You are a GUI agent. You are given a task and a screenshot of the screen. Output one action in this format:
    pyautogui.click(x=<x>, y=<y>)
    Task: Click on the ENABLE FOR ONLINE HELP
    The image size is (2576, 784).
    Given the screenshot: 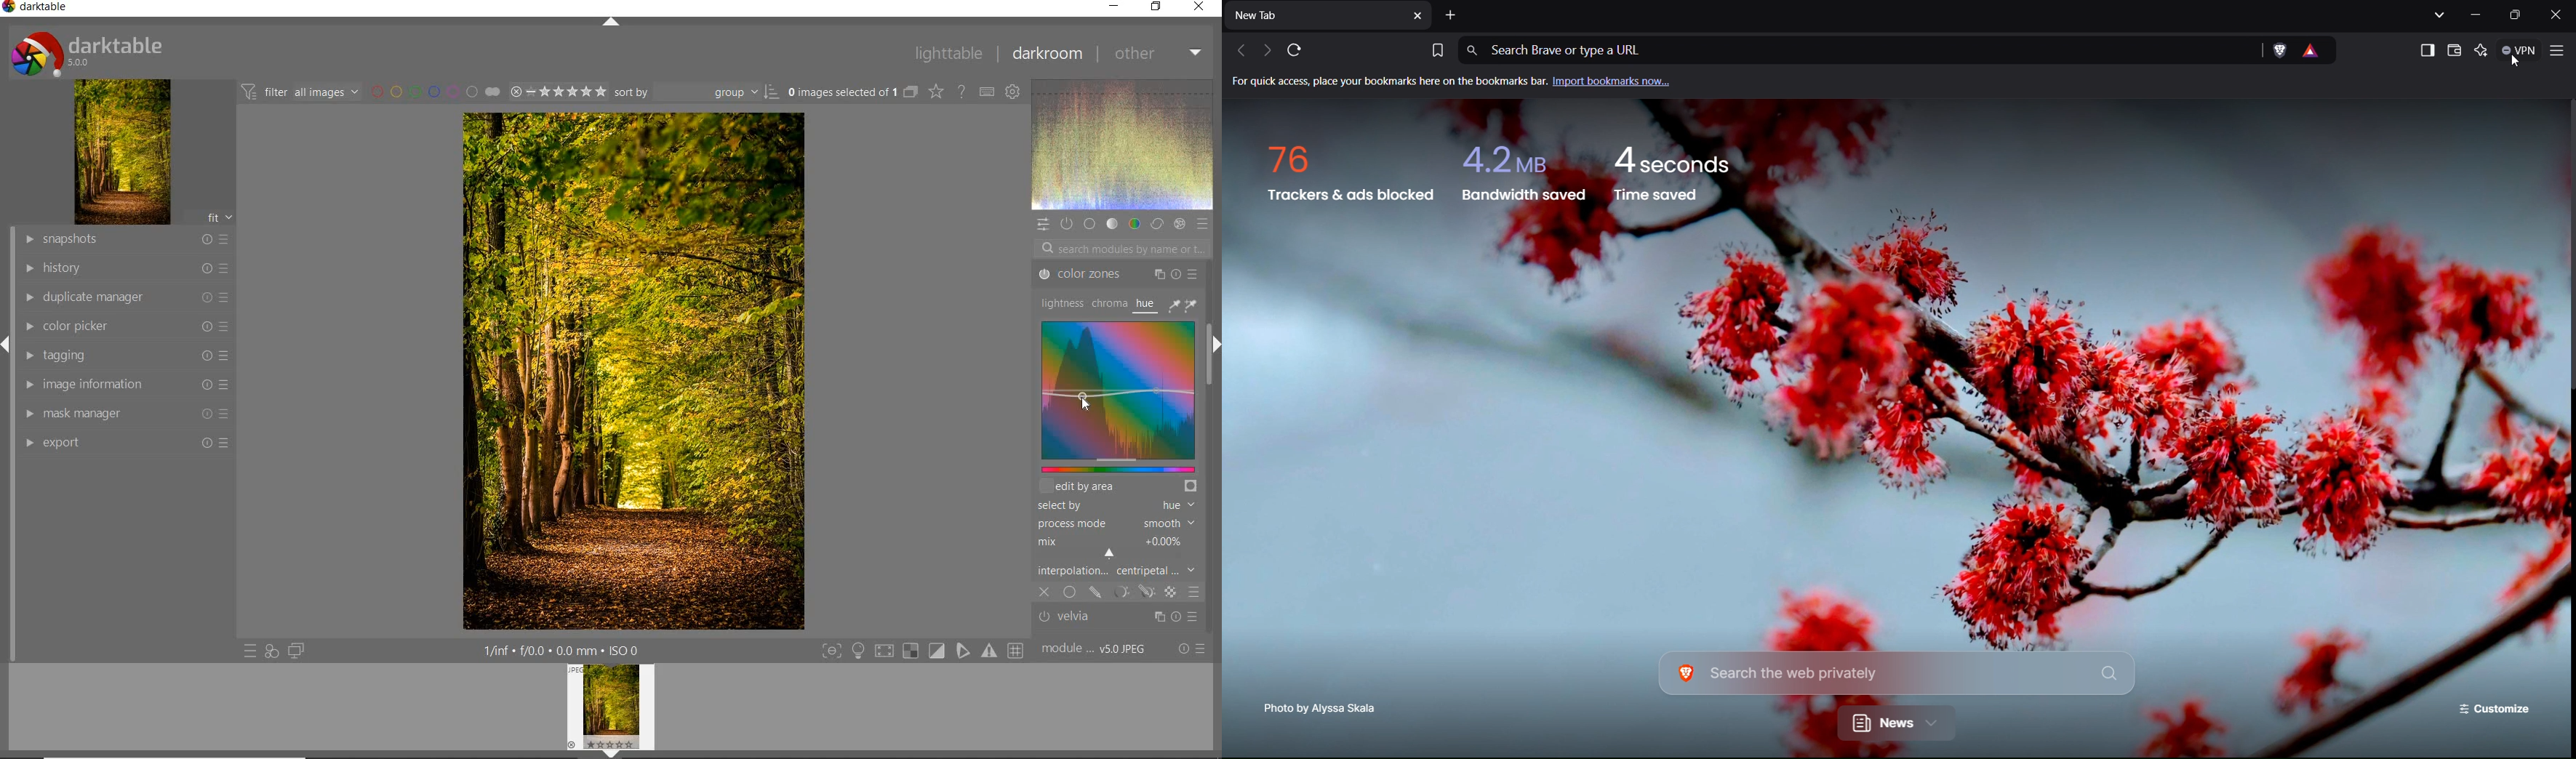 What is the action you would take?
    pyautogui.click(x=961, y=92)
    